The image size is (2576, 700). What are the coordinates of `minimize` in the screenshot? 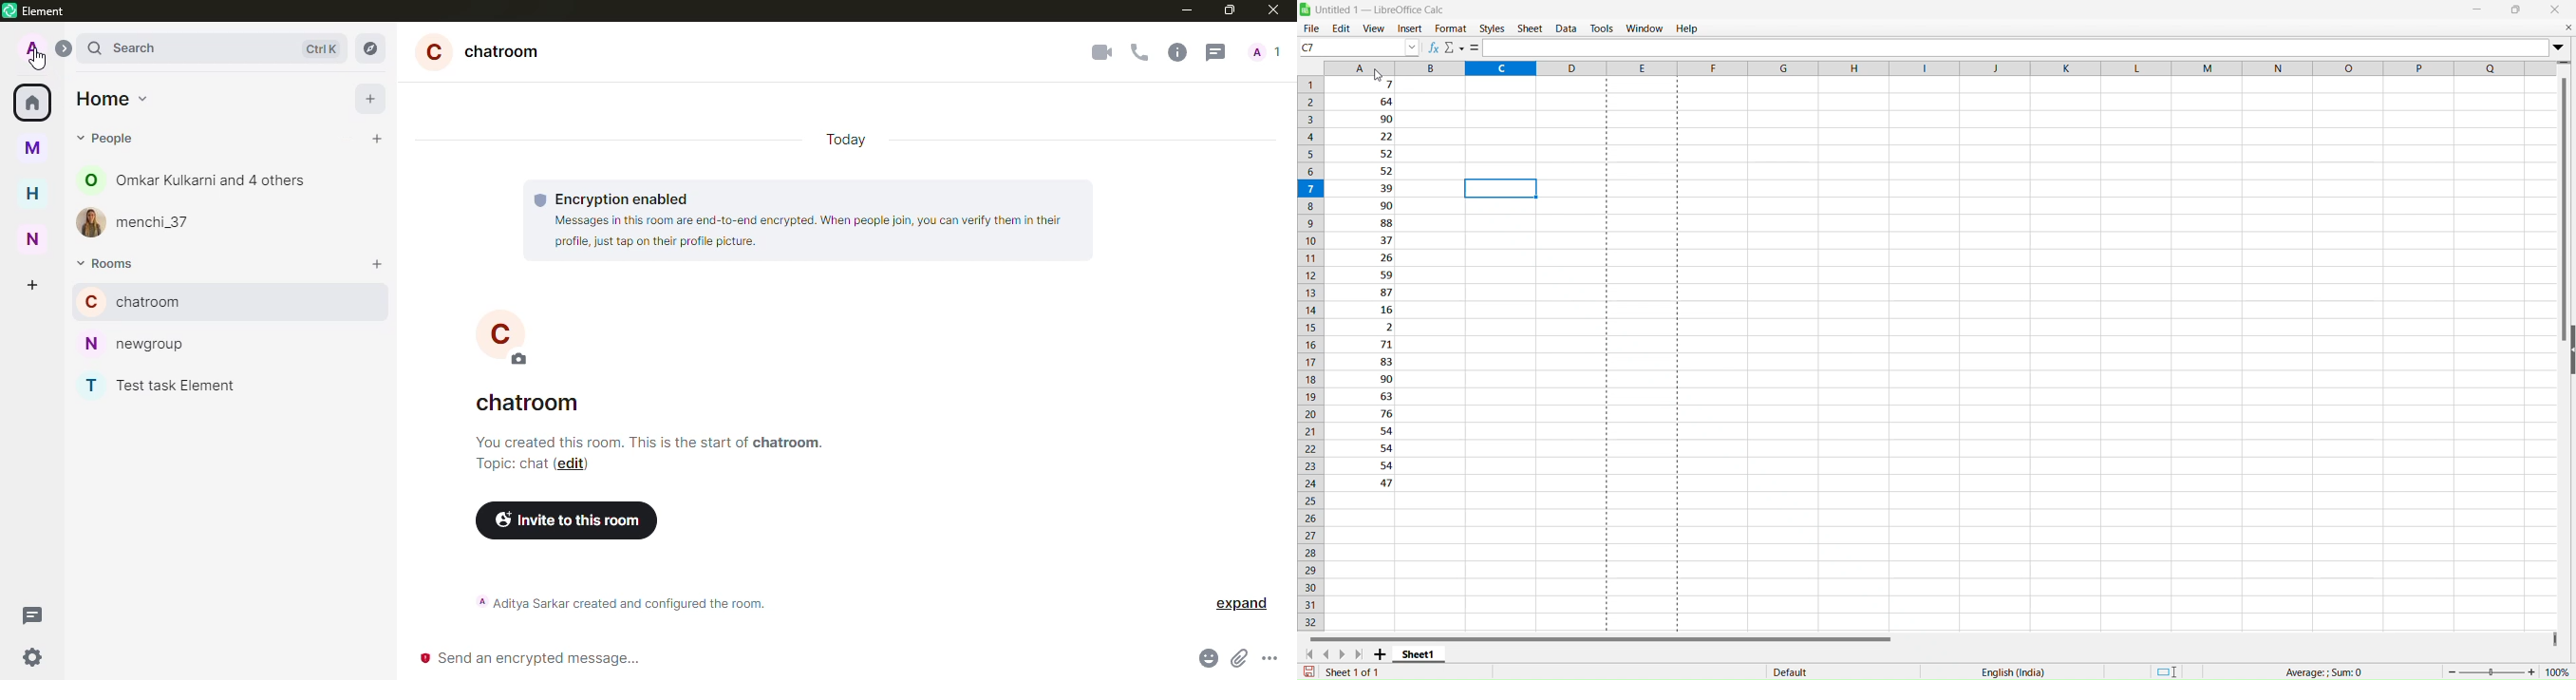 It's located at (1181, 9).